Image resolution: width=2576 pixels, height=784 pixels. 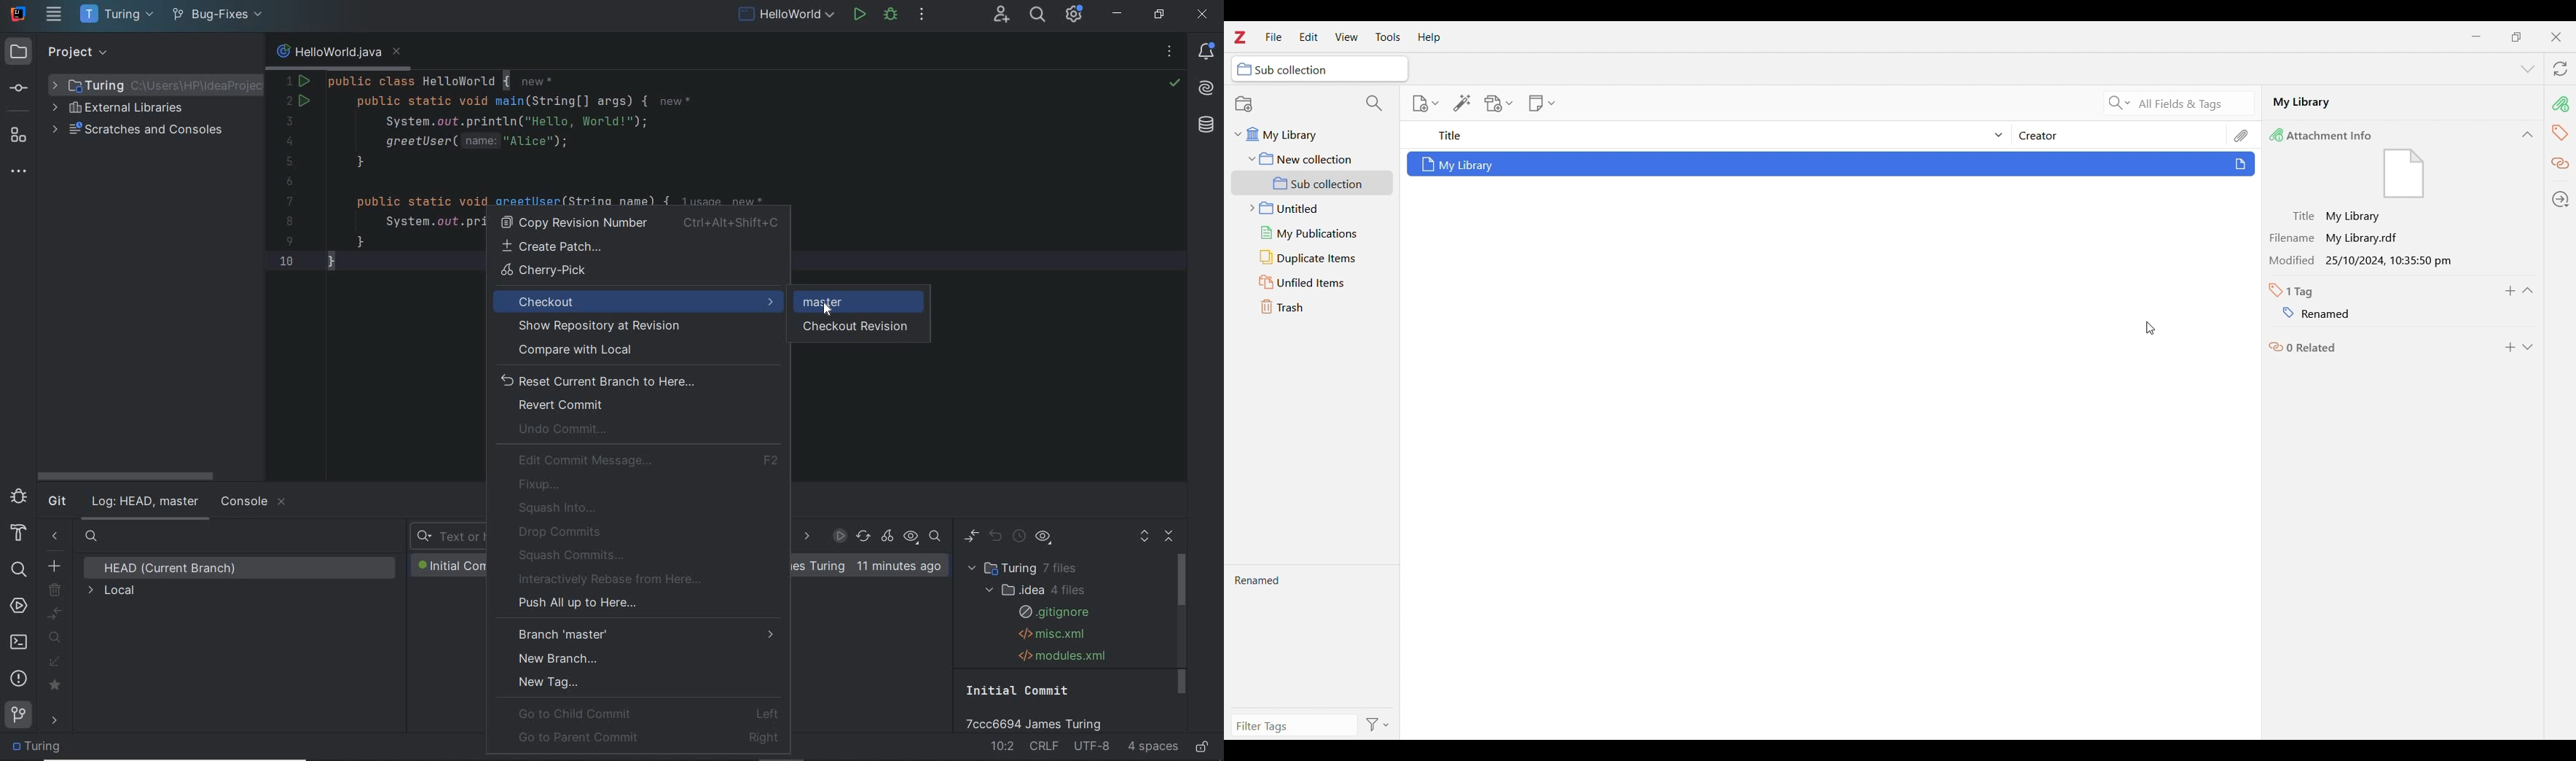 What do you see at coordinates (2527, 290) in the screenshot?
I see `Collapse` at bounding box center [2527, 290].